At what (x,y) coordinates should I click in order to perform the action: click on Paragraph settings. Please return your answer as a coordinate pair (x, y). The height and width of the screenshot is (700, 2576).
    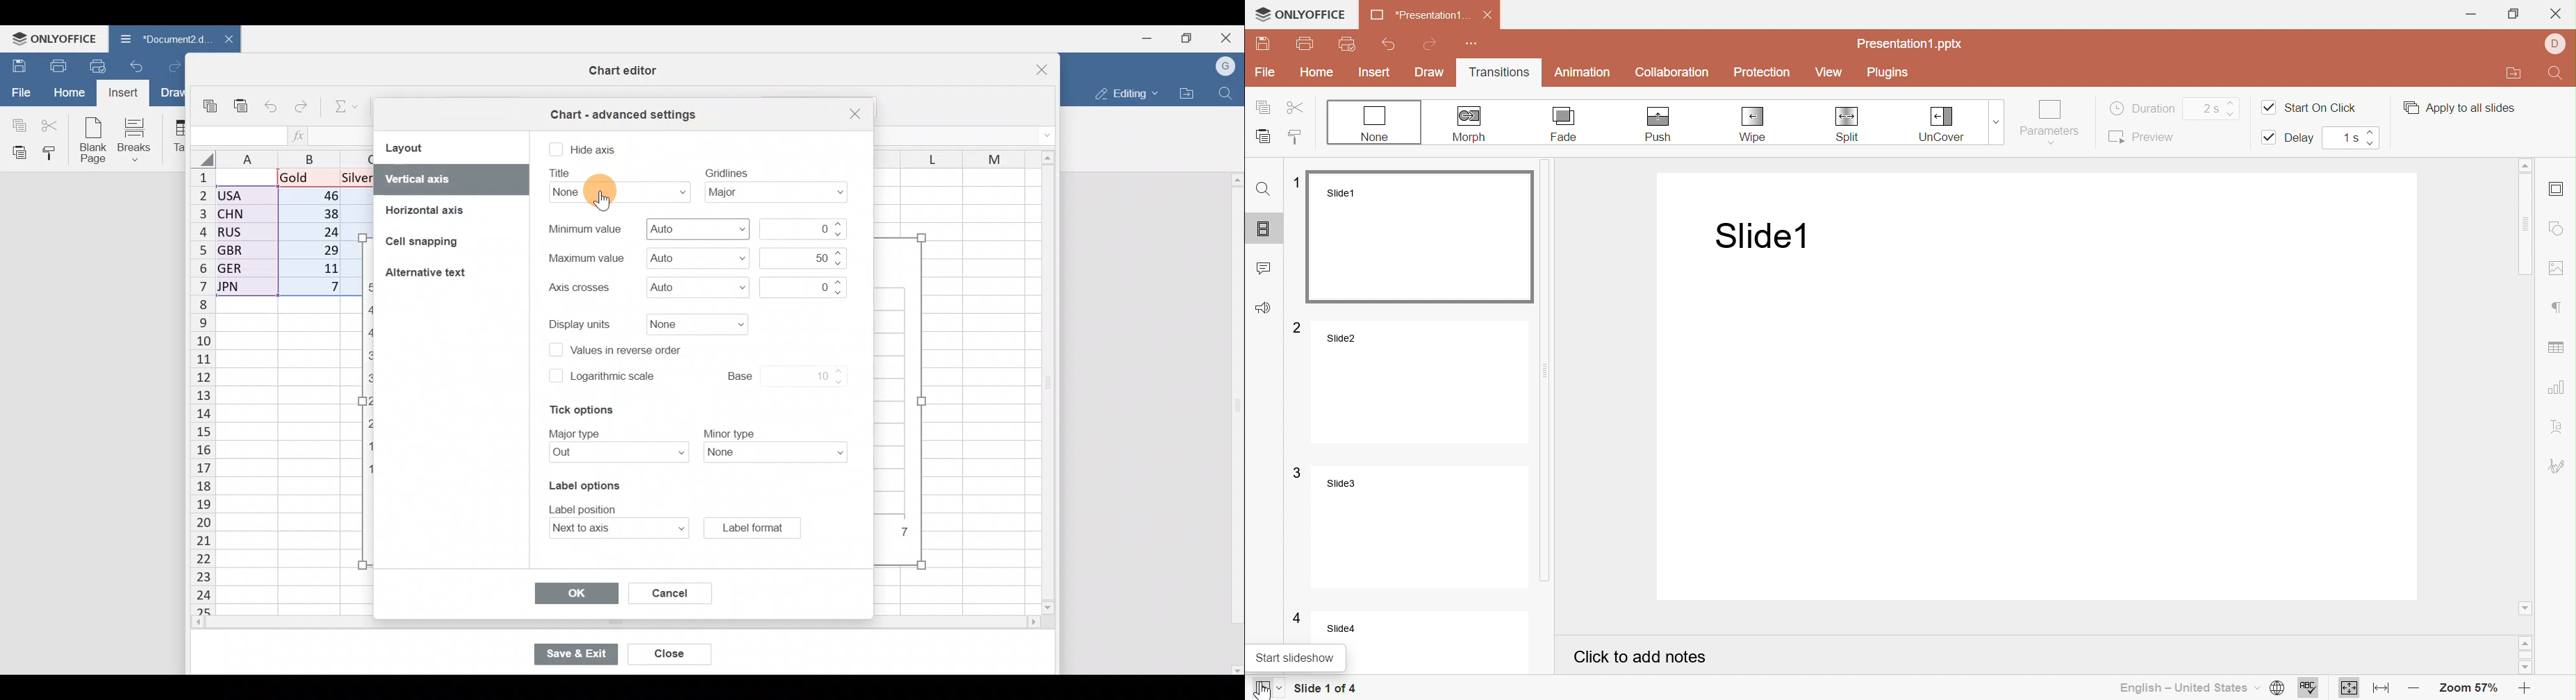
    Looking at the image, I should click on (2562, 308).